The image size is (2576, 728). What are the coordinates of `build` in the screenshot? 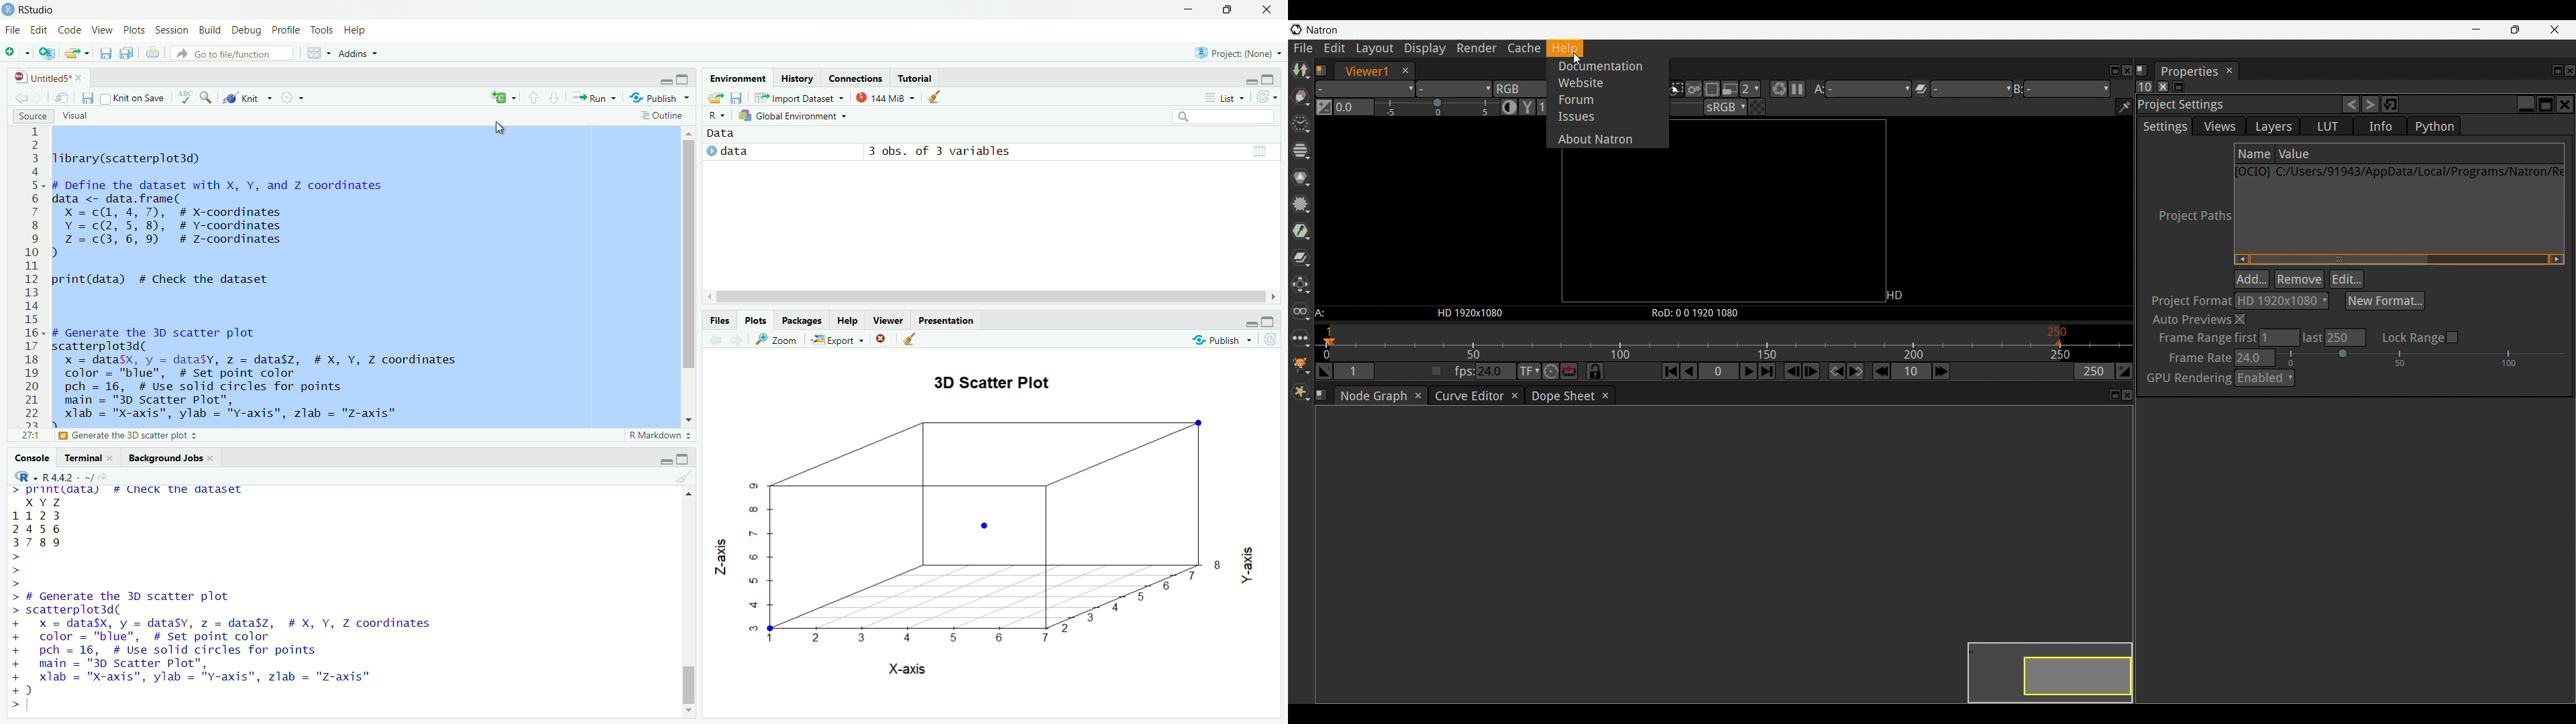 It's located at (212, 31).